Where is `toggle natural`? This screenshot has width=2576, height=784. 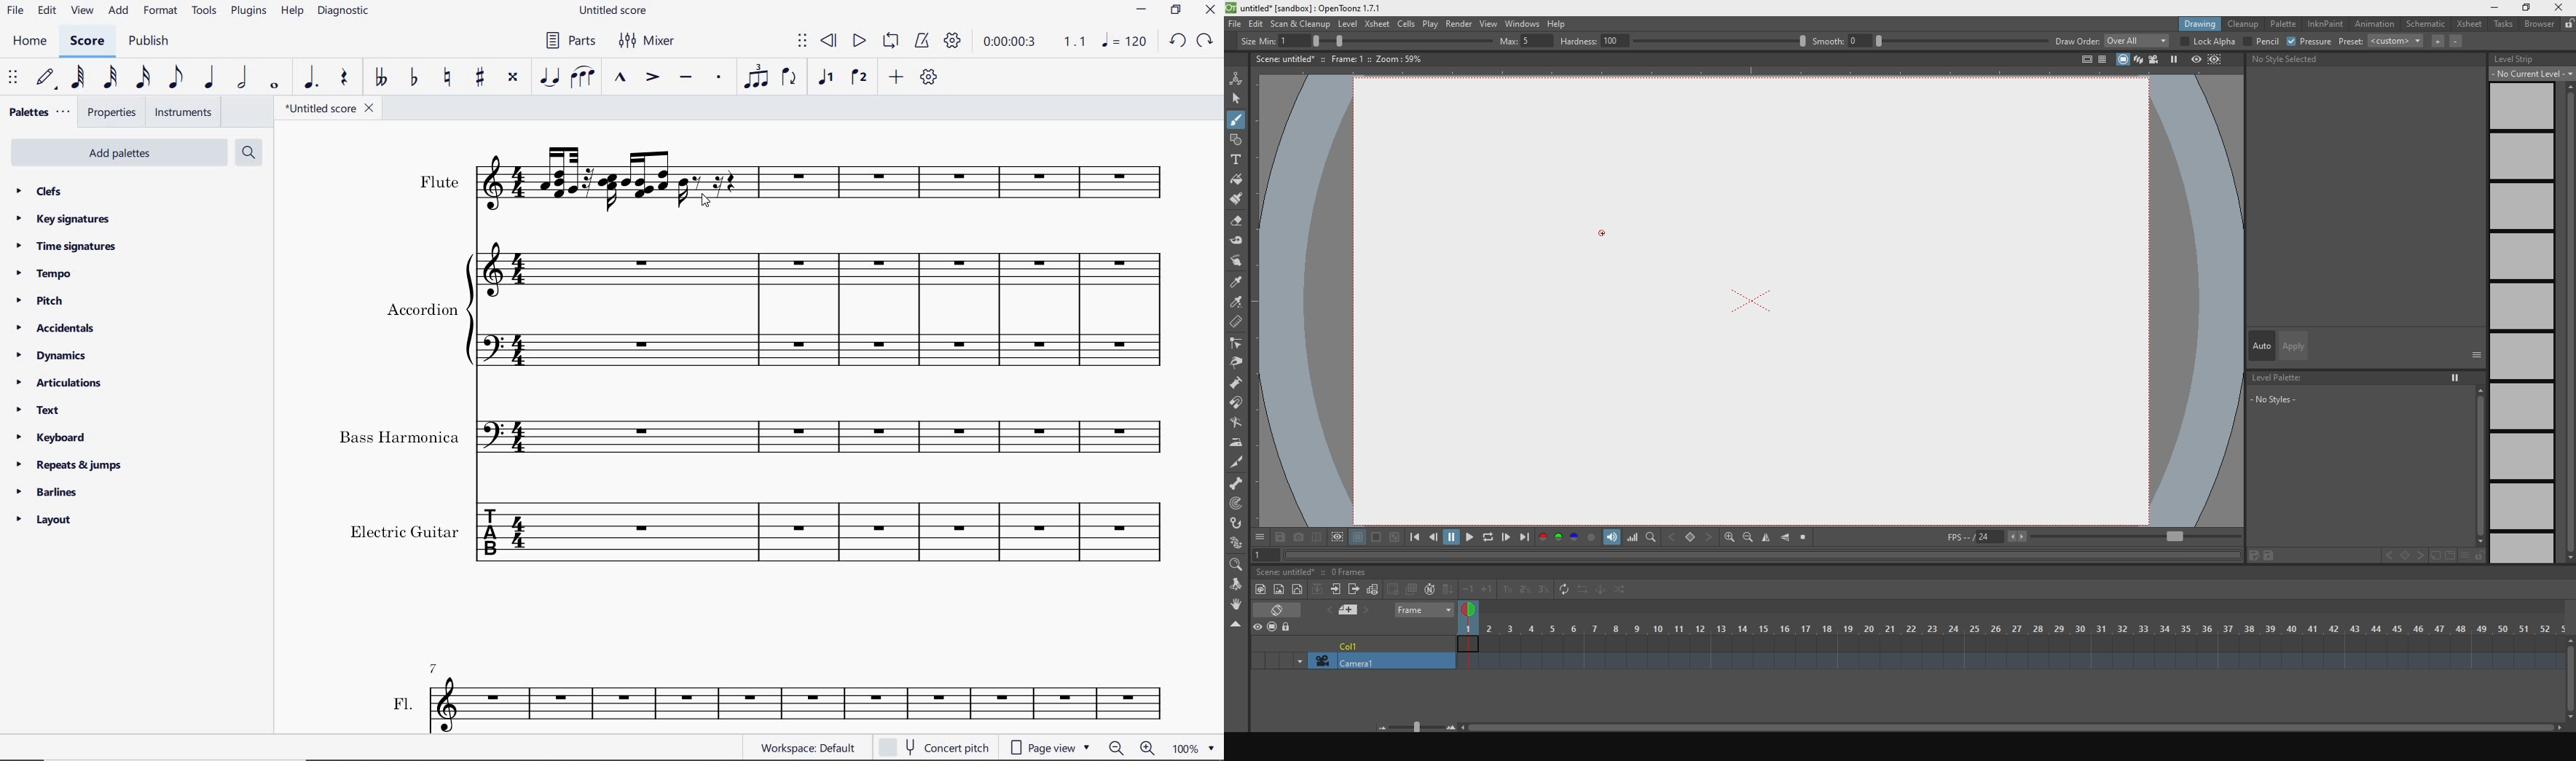 toggle natural is located at coordinates (449, 78).